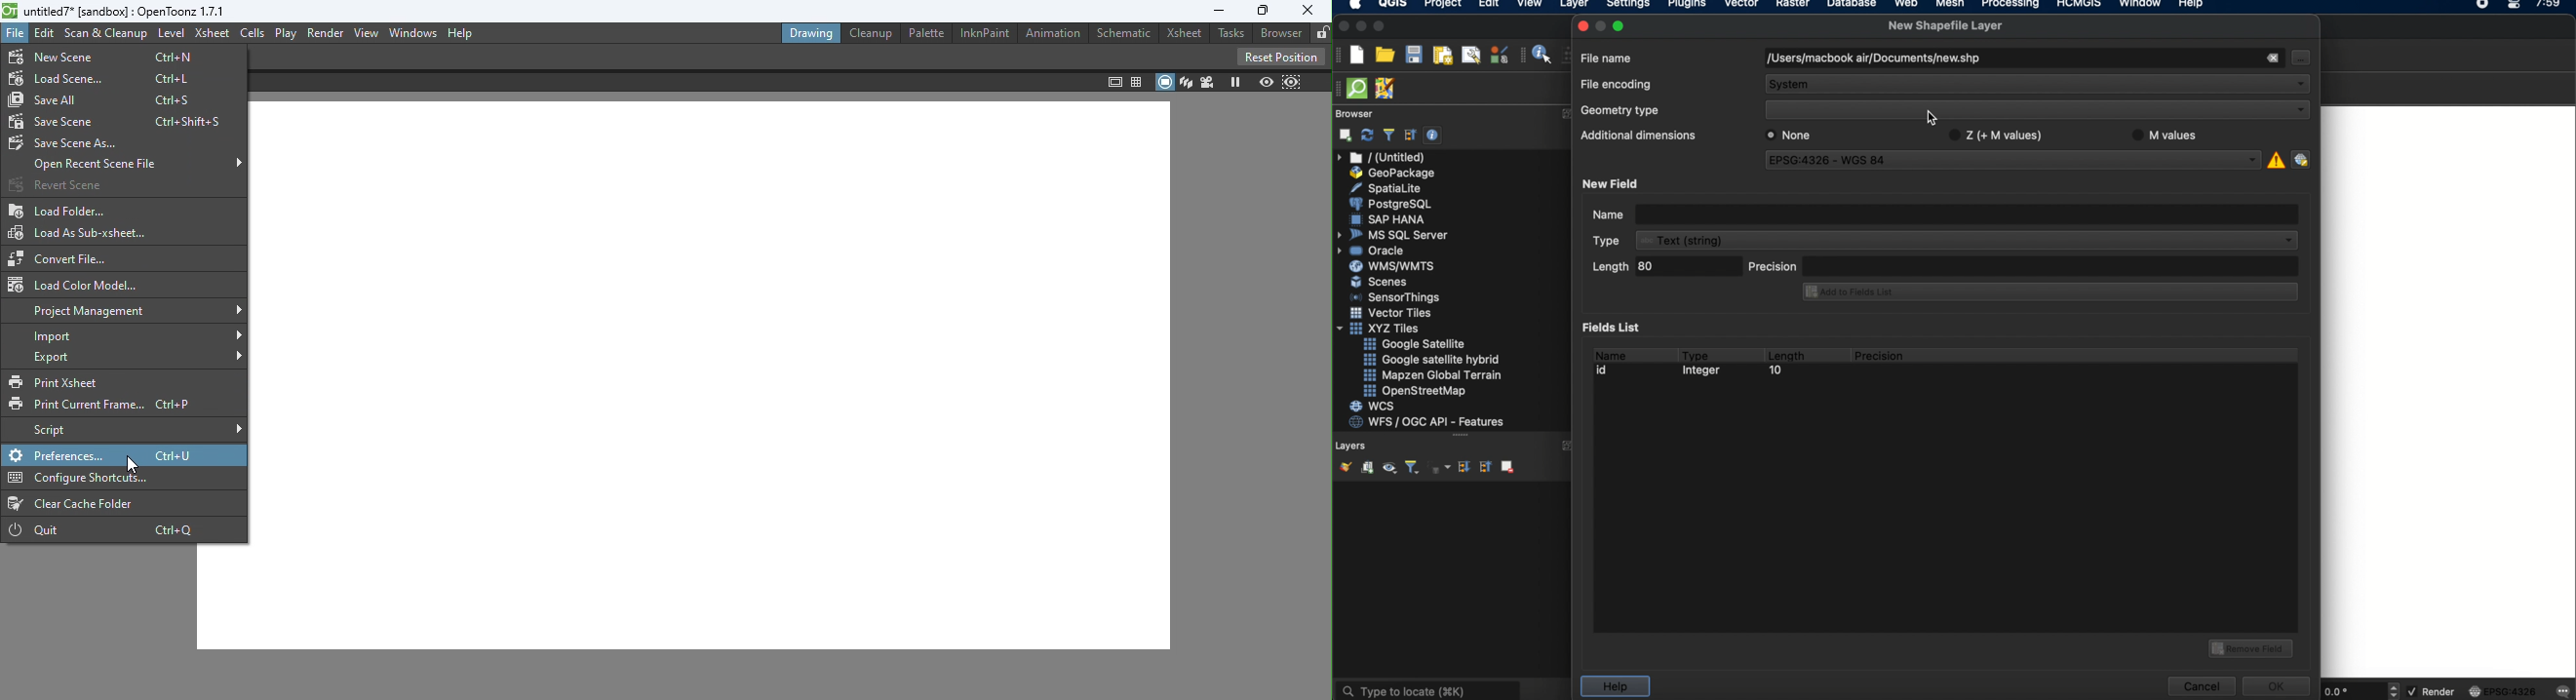 Image resolution: width=2576 pixels, height=700 pixels. What do you see at coordinates (2514, 6) in the screenshot?
I see `control center macOS` at bounding box center [2514, 6].